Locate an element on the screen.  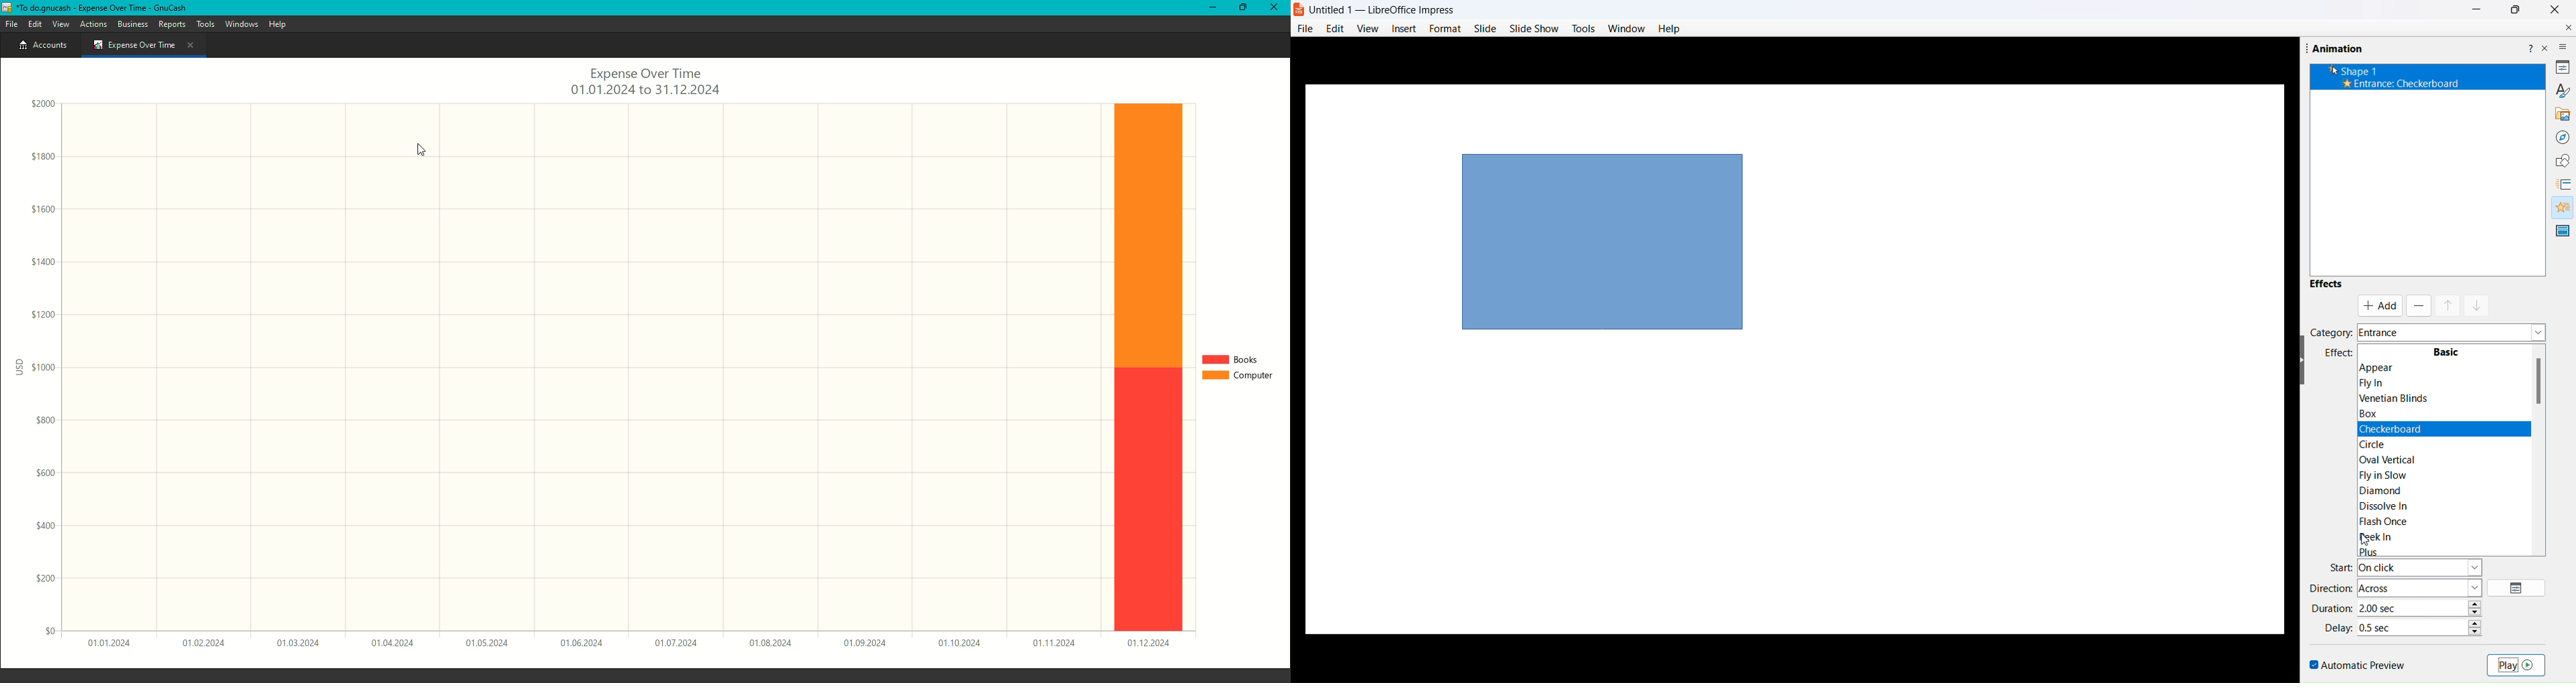
venetian blinds is located at coordinates (2400, 398).